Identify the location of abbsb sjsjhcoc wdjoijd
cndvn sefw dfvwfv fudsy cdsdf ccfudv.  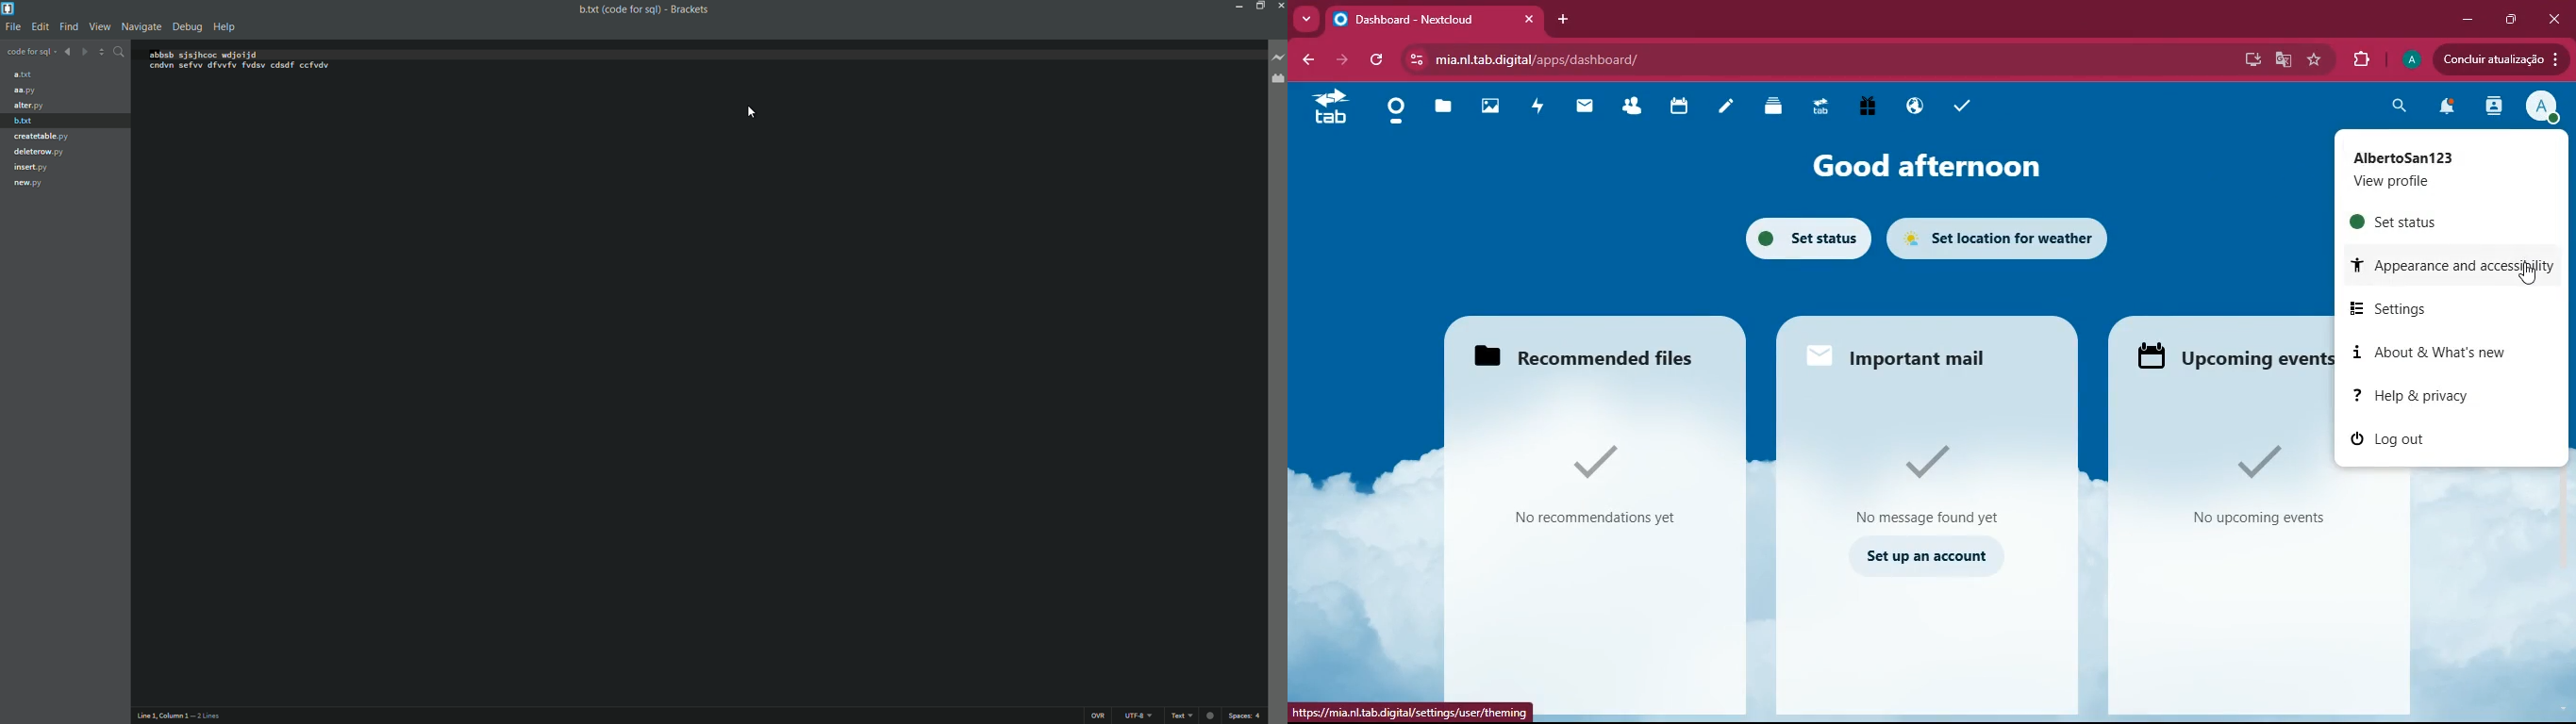
(252, 60).